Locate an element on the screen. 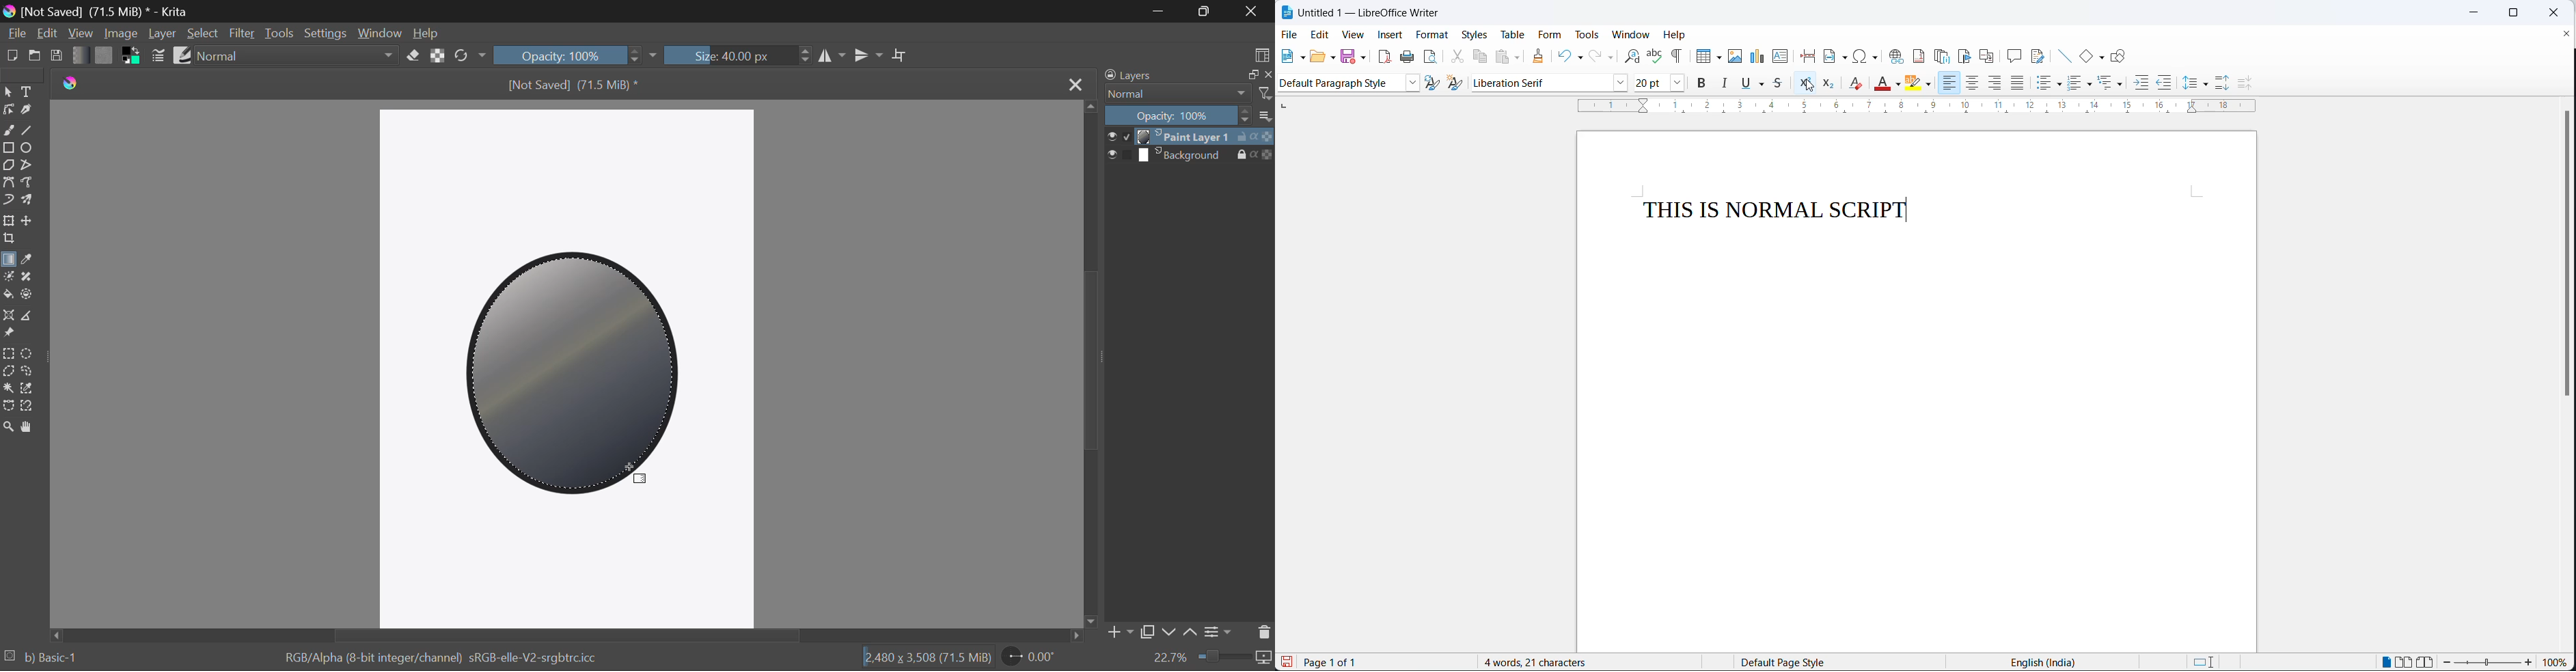 Image resolution: width=2576 pixels, height=672 pixels. underline options is located at coordinates (1765, 83).